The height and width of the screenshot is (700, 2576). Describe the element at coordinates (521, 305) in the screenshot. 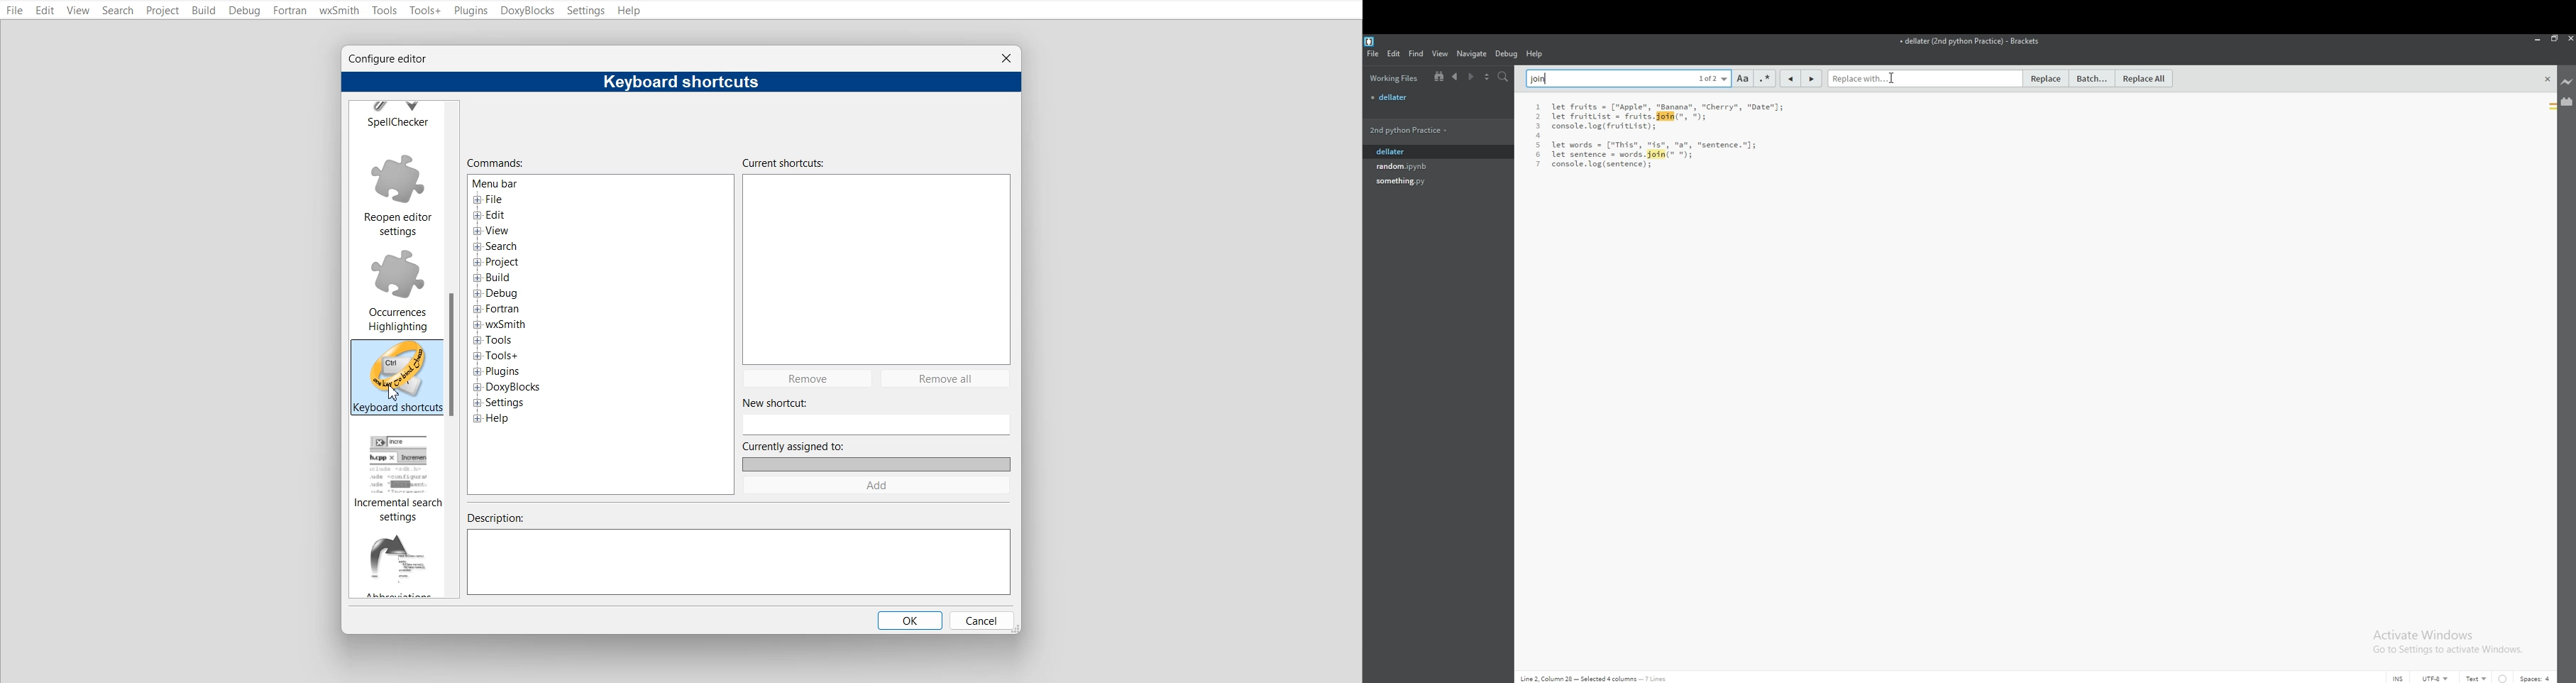

I see `Text` at that location.